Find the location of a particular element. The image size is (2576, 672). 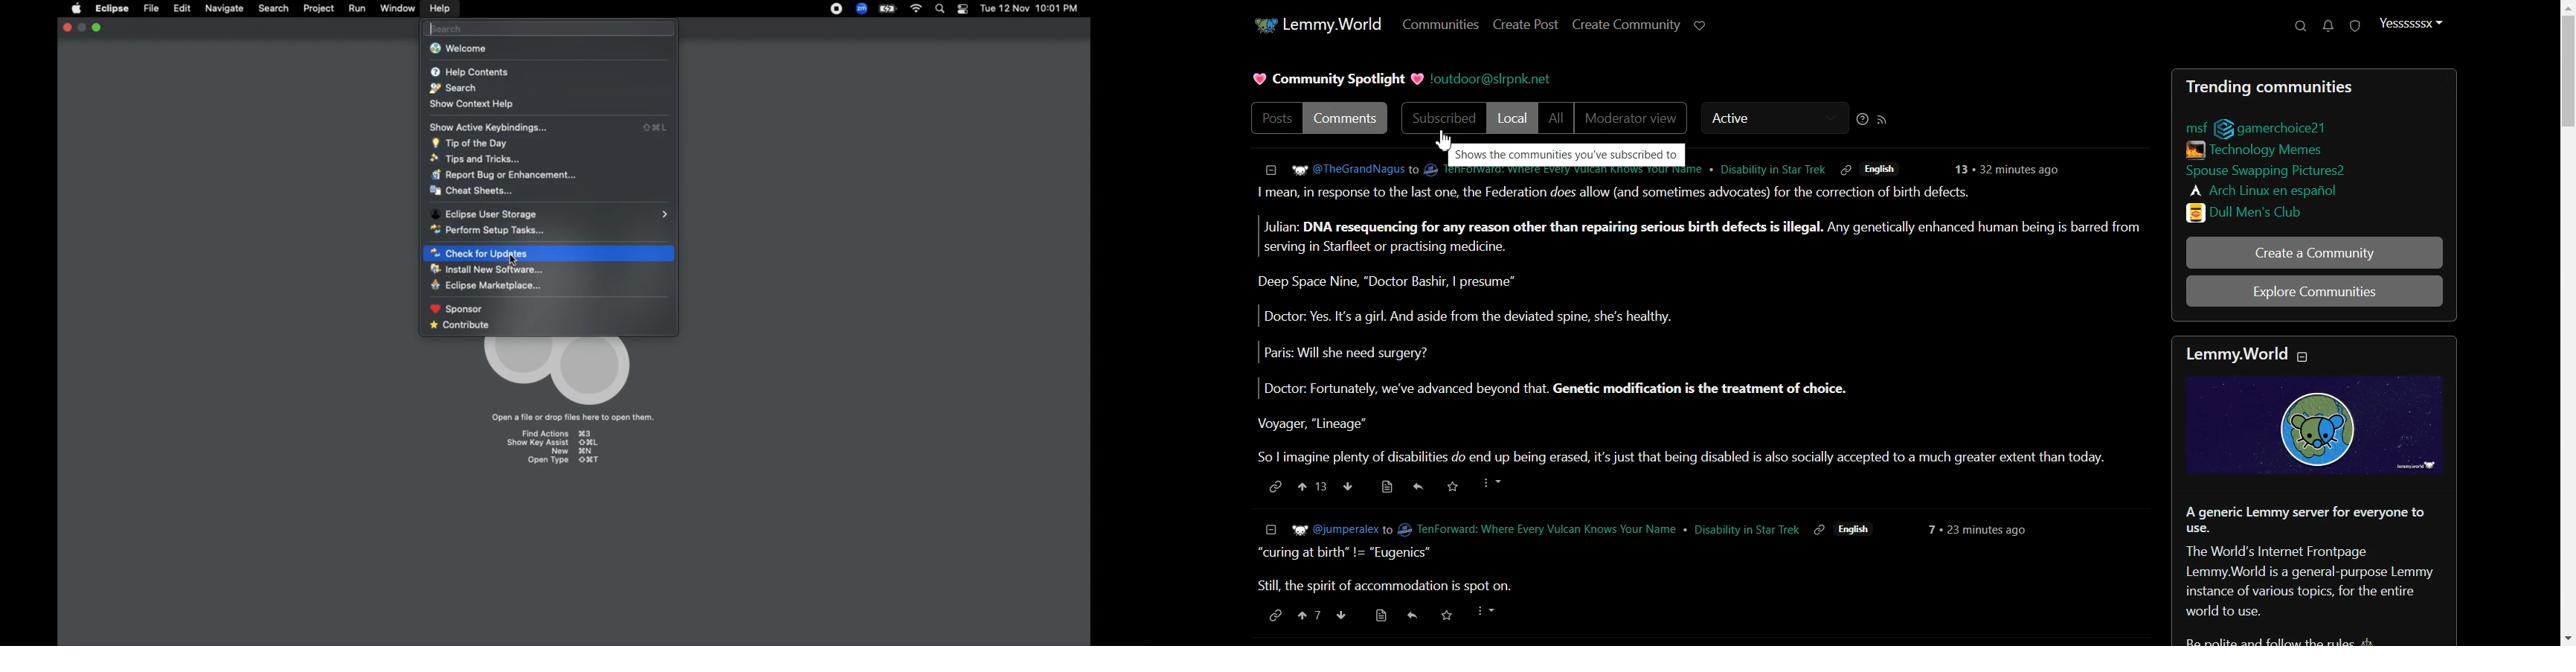

Sponsor is located at coordinates (548, 309).